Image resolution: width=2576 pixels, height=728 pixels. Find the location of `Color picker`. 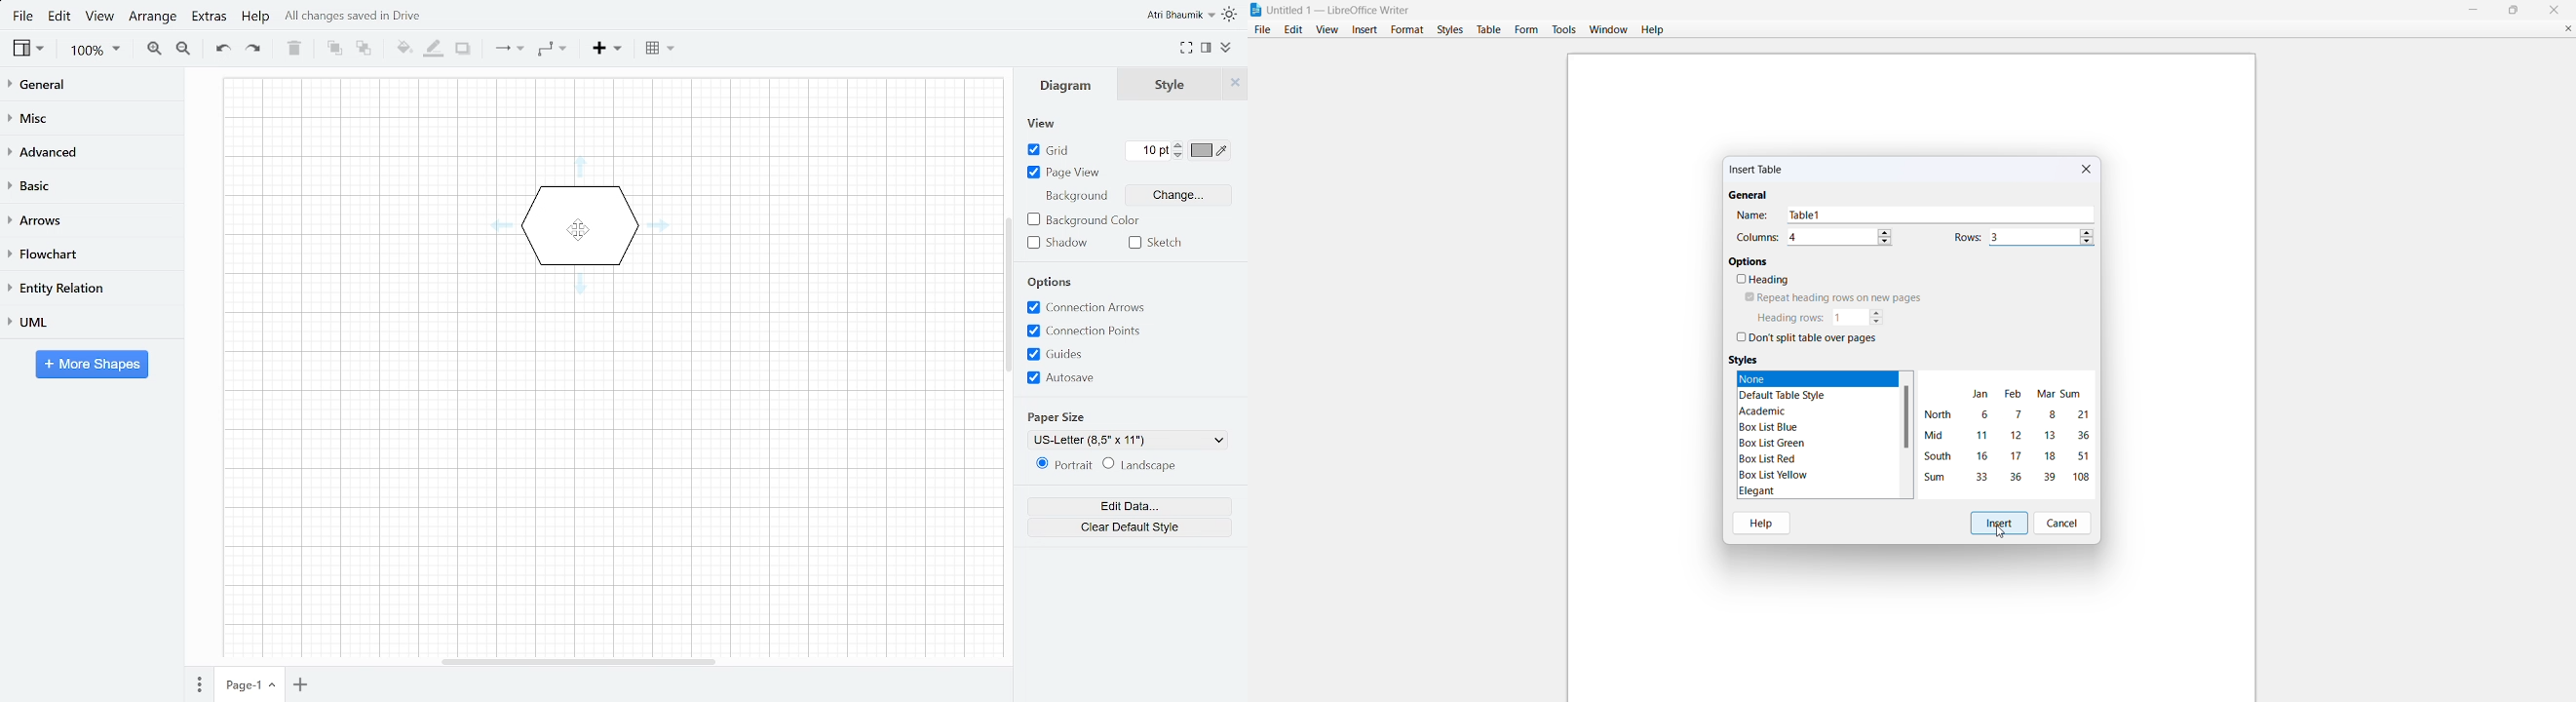

Color picker is located at coordinates (1209, 150).